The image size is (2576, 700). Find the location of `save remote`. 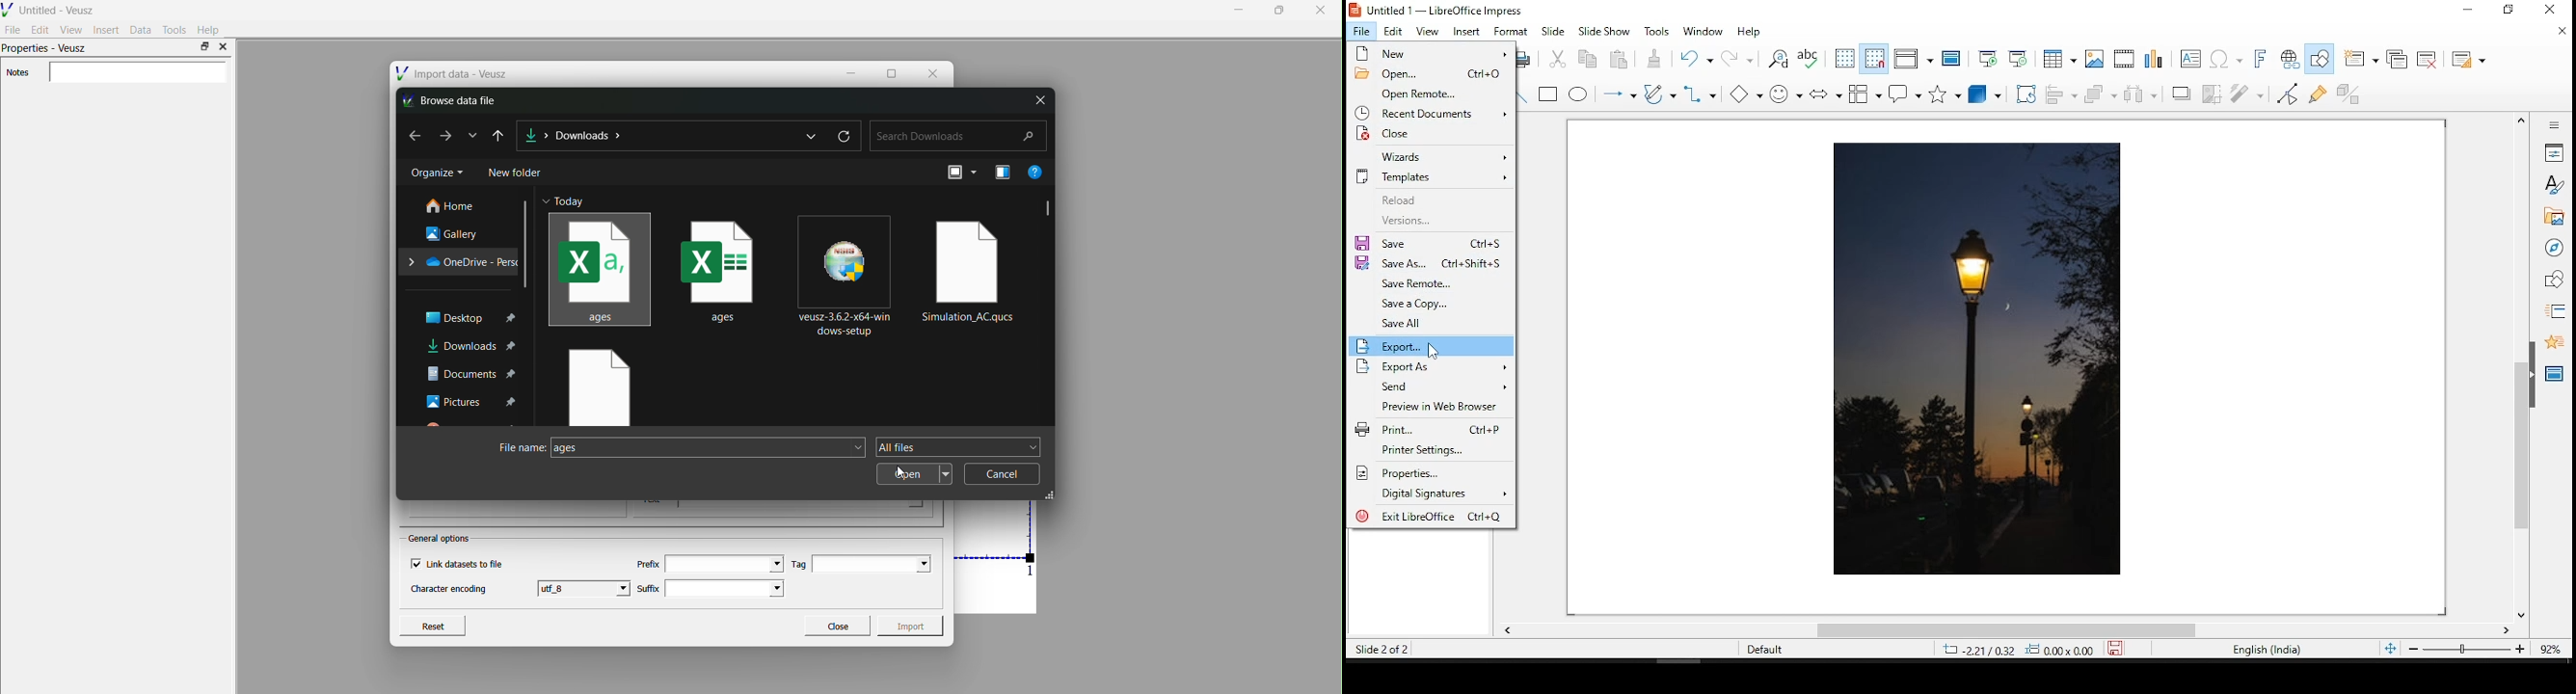

save remote is located at coordinates (1434, 285).